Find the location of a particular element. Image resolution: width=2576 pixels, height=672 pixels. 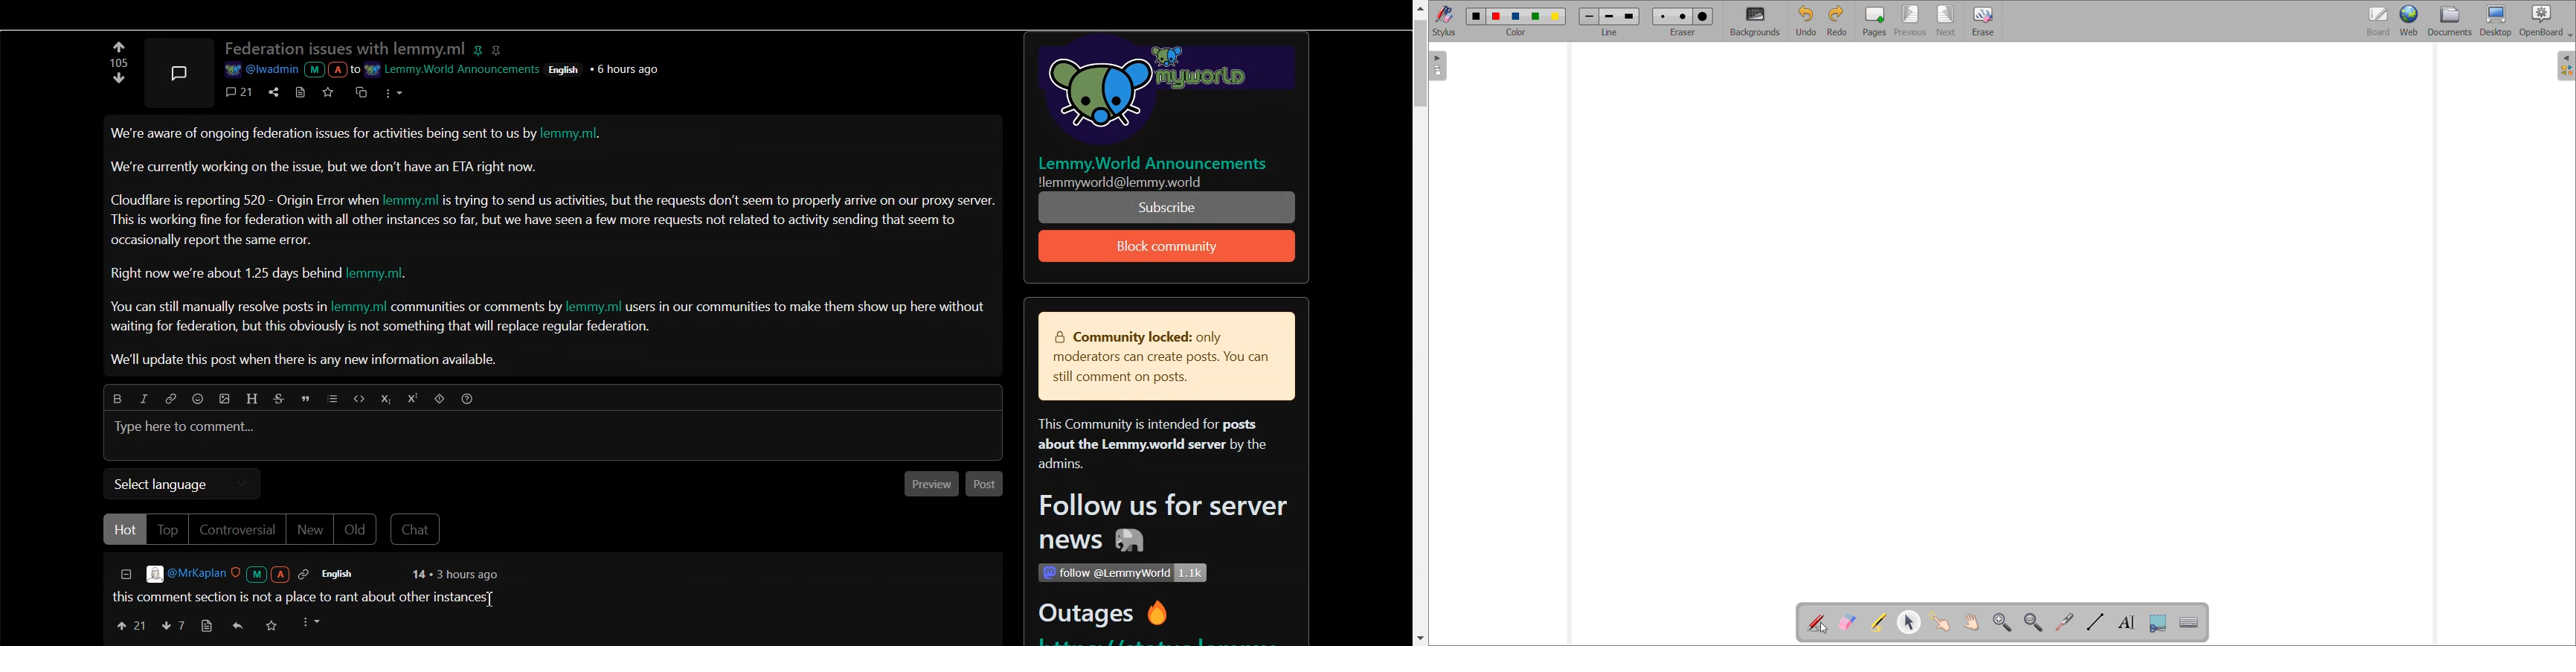

Down vote is located at coordinates (119, 46).